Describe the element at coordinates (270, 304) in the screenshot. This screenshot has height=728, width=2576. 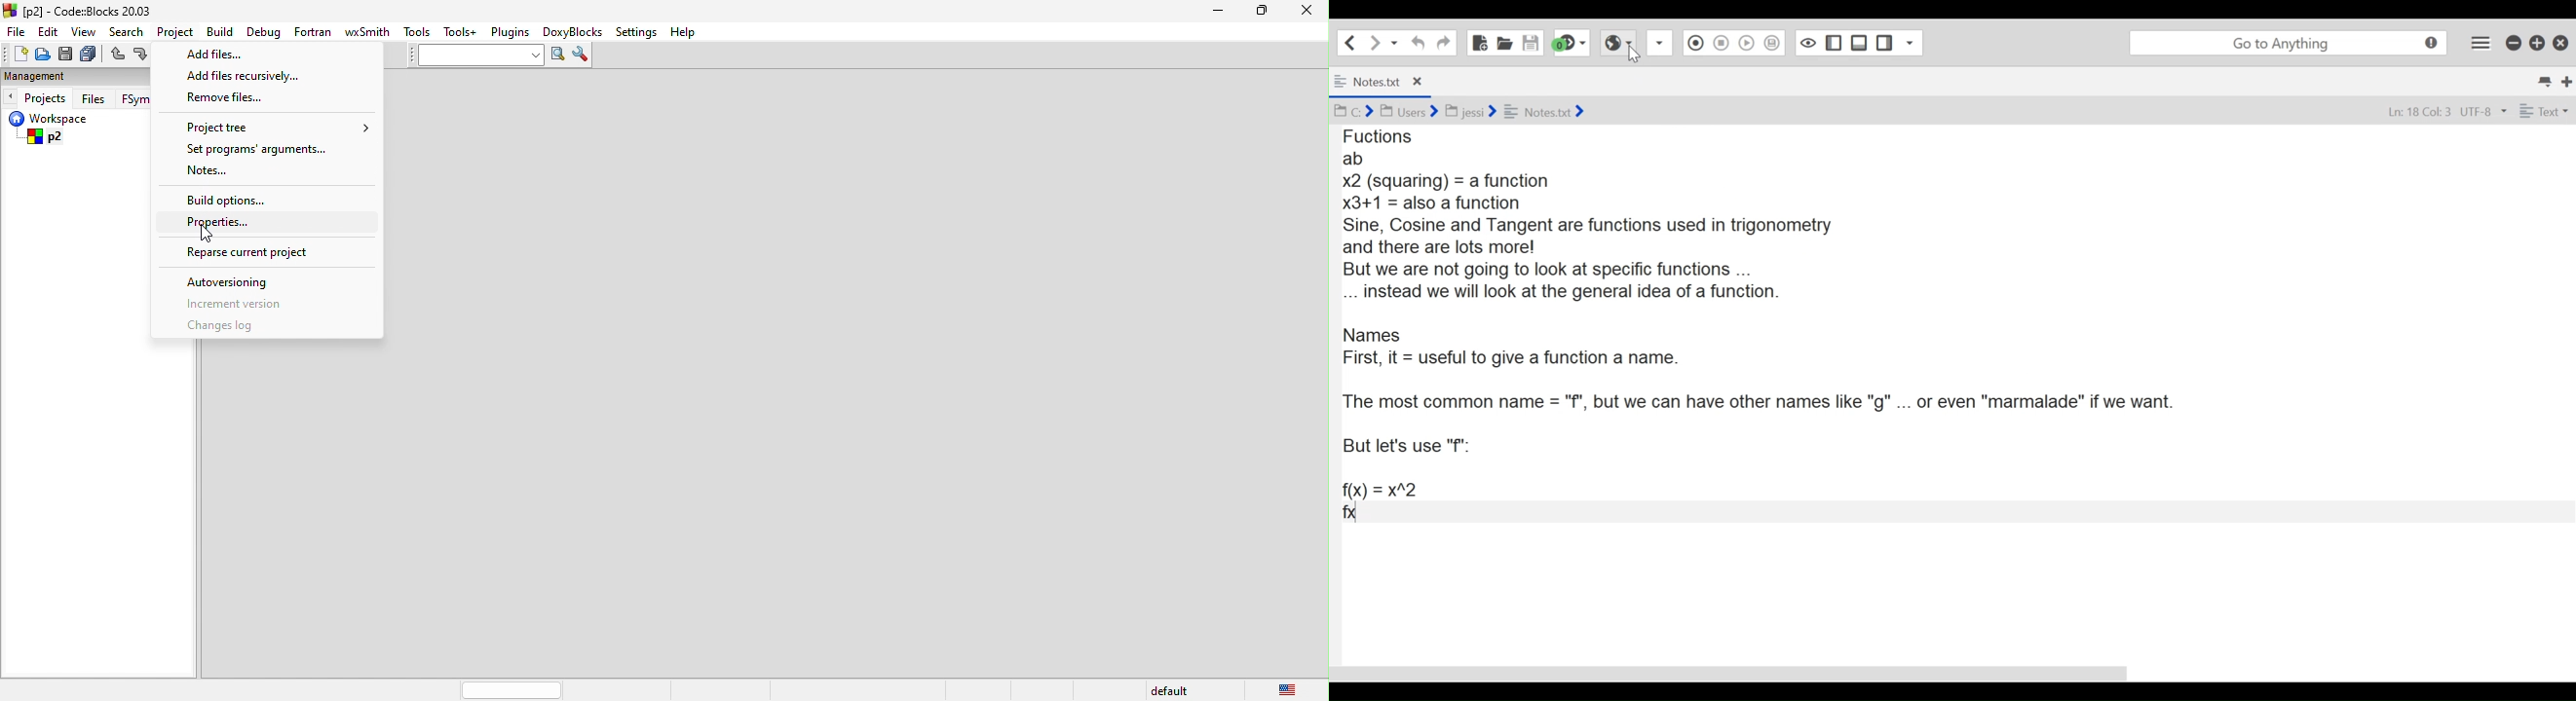
I see `increment version` at that location.